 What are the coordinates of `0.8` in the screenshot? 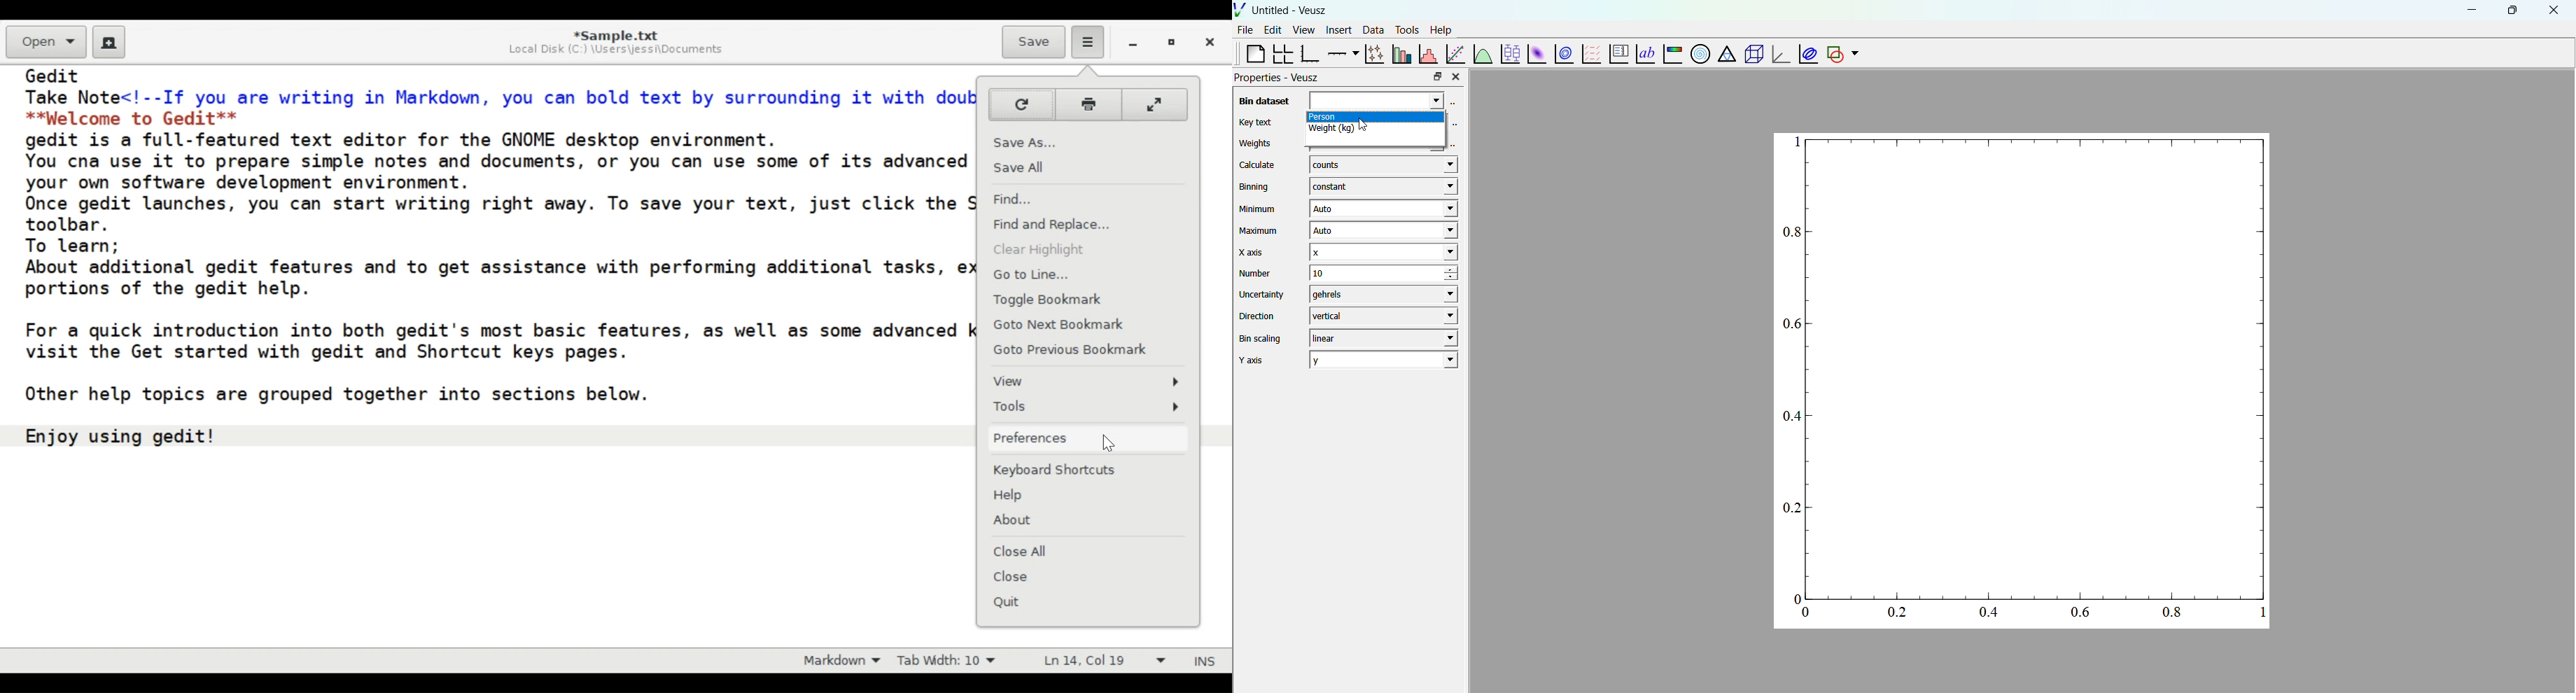 It's located at (2175, 612).